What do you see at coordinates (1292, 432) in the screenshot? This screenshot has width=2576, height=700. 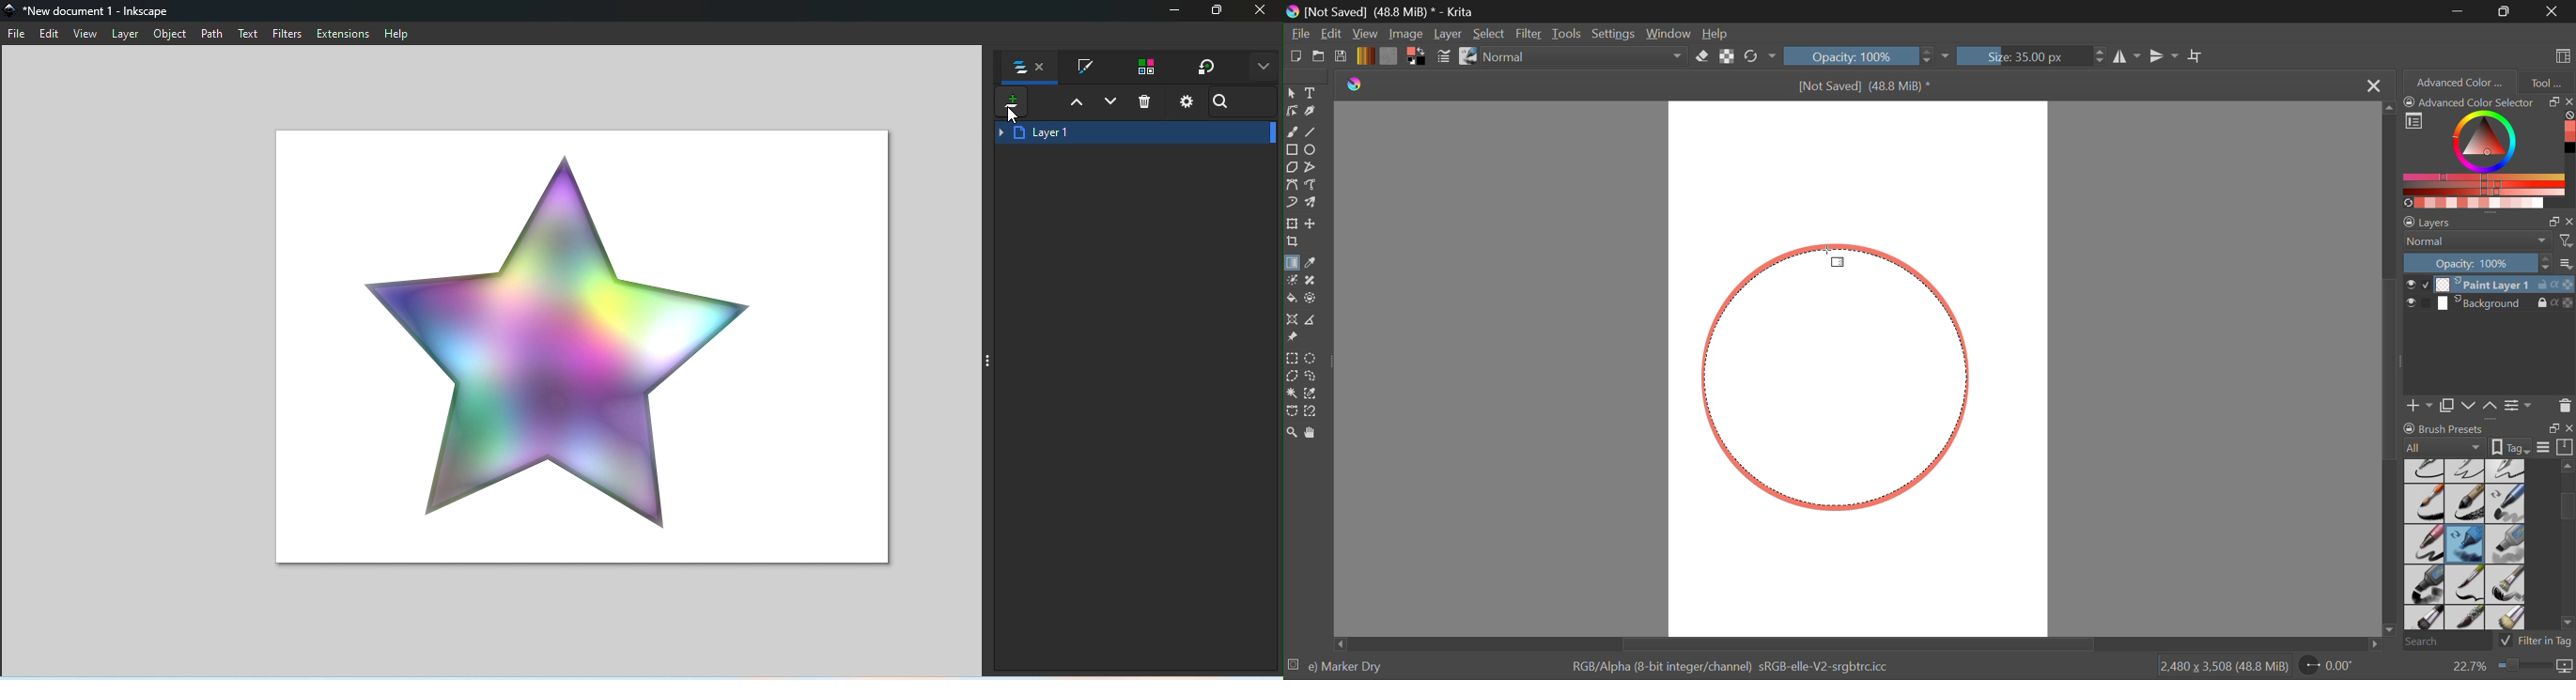 I see `Zoom Tool` at bounding box center [1292, 432].